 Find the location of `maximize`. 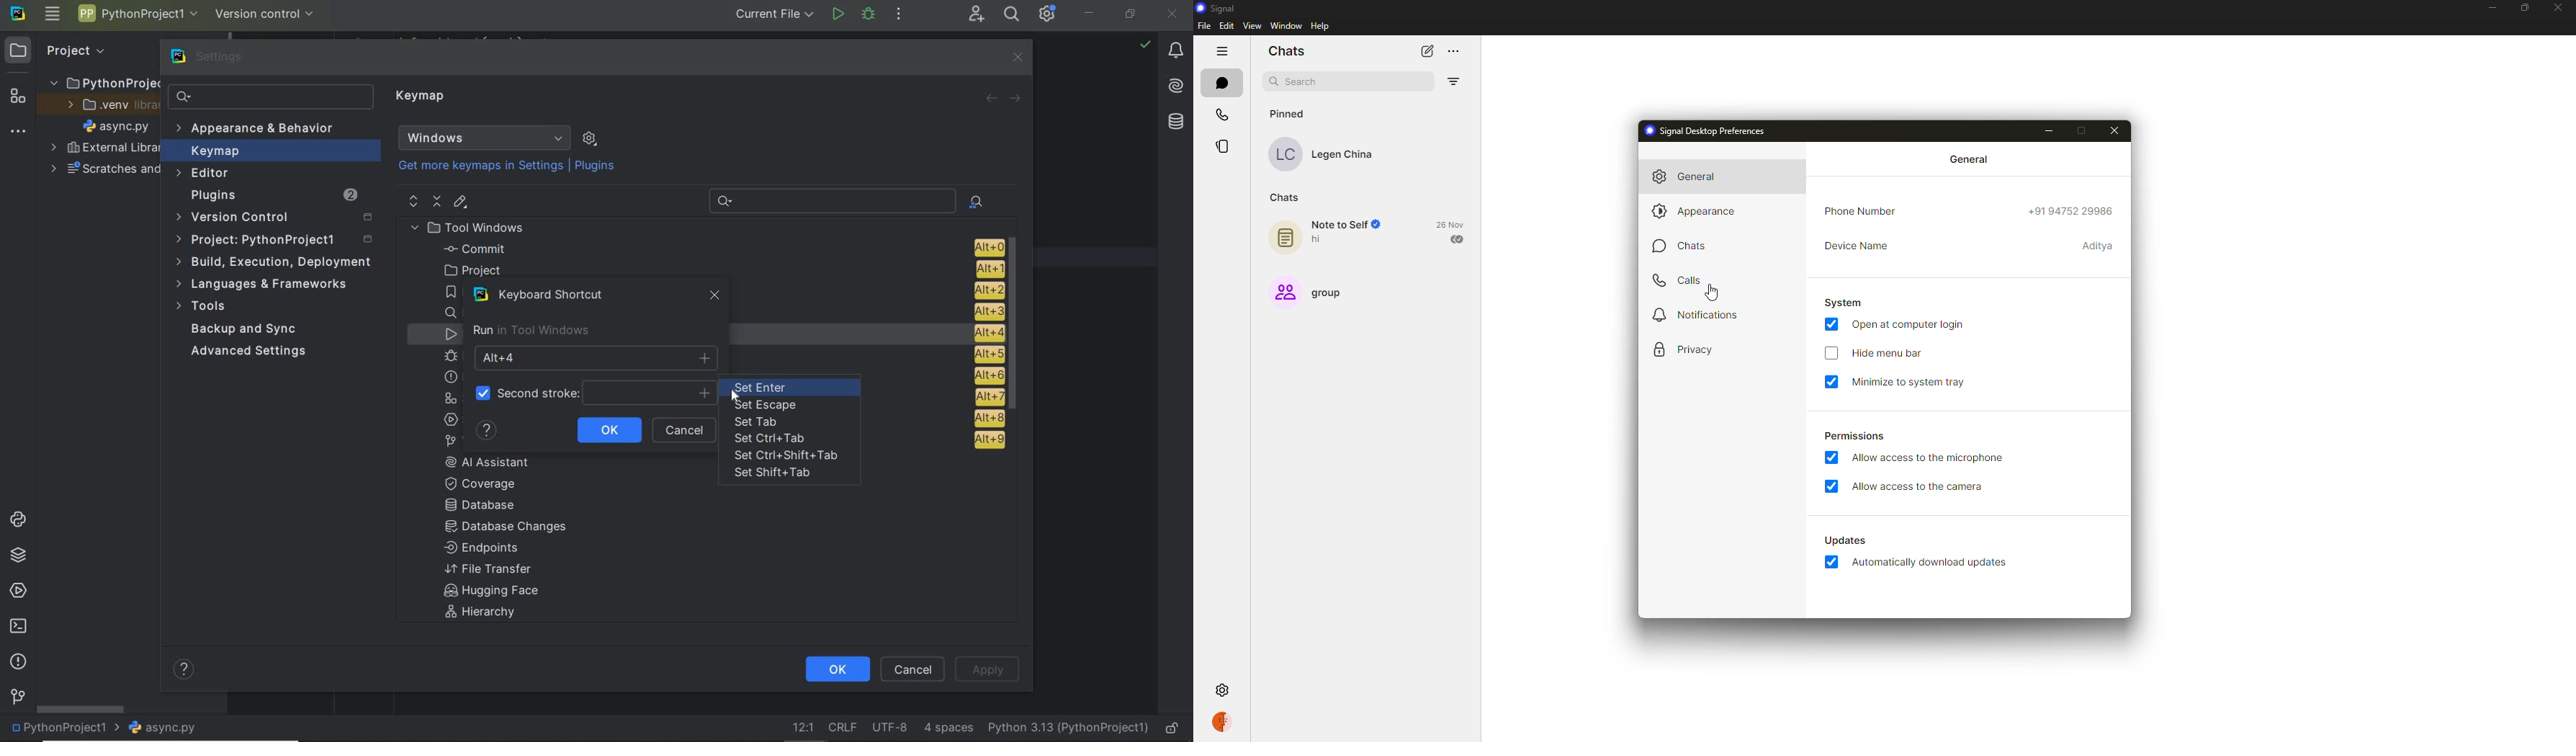

maximize is located at coordinates (2520, 8).